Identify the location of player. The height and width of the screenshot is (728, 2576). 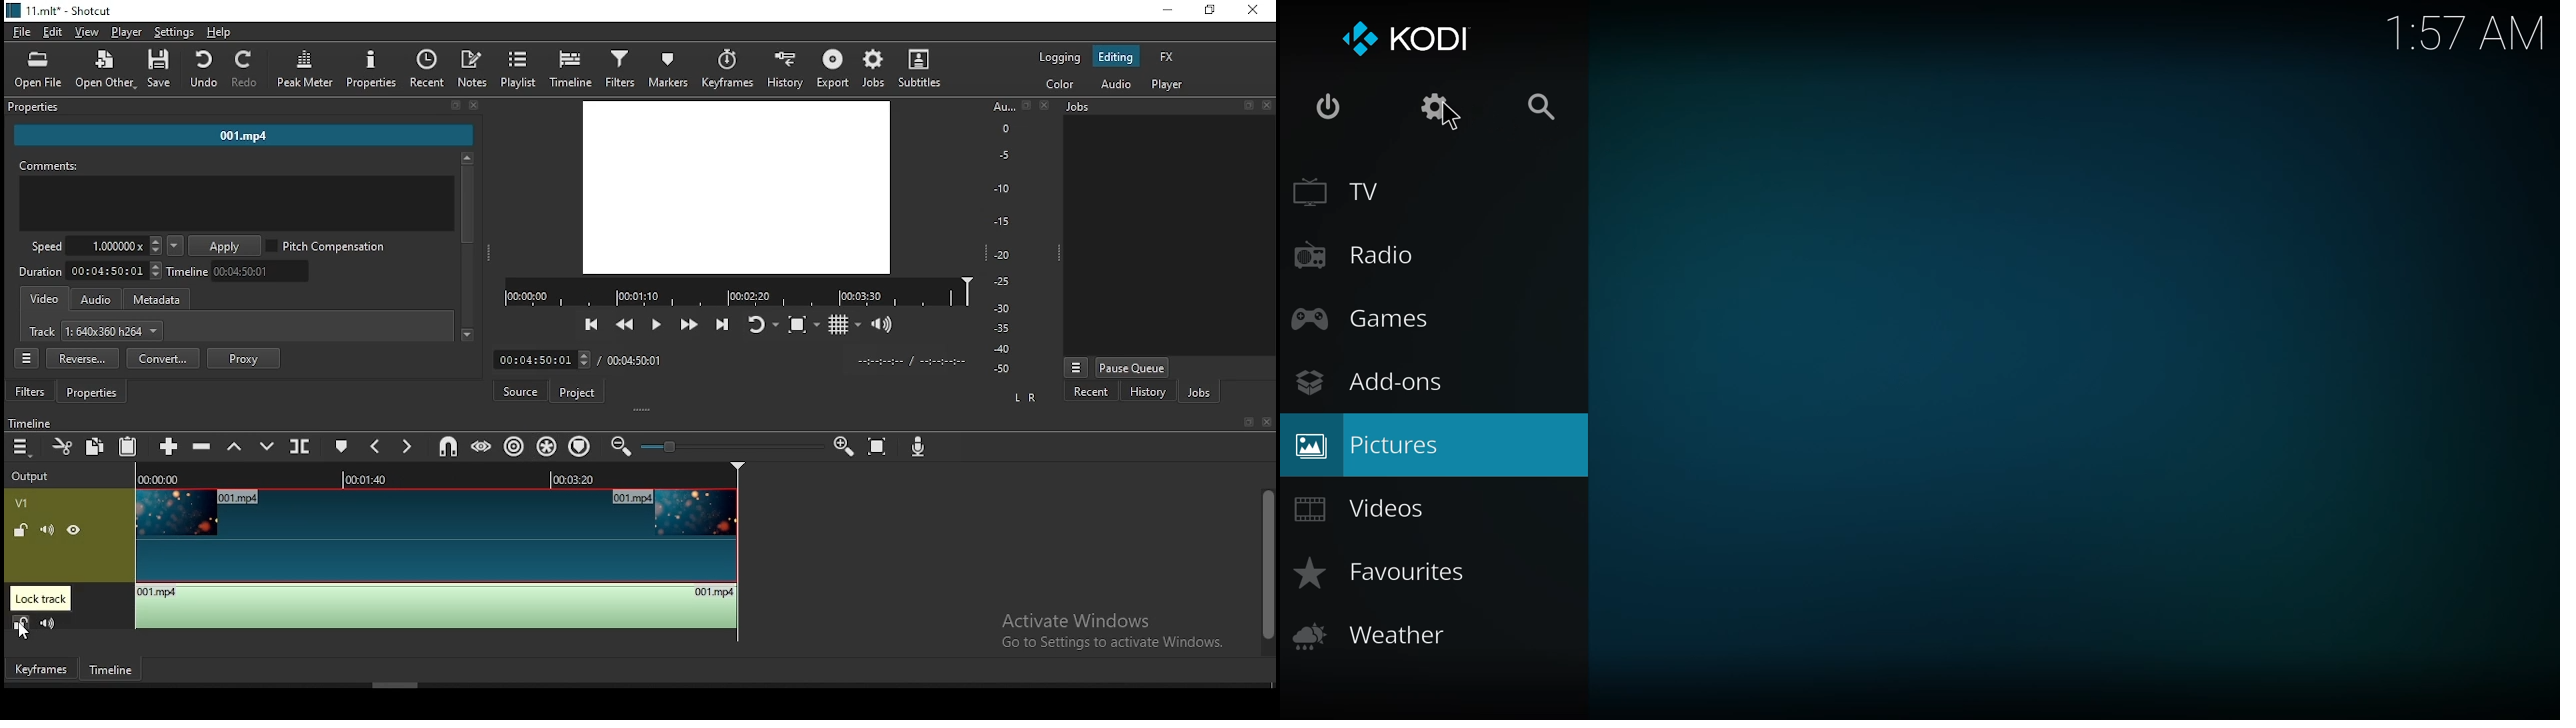
(1167, 84).